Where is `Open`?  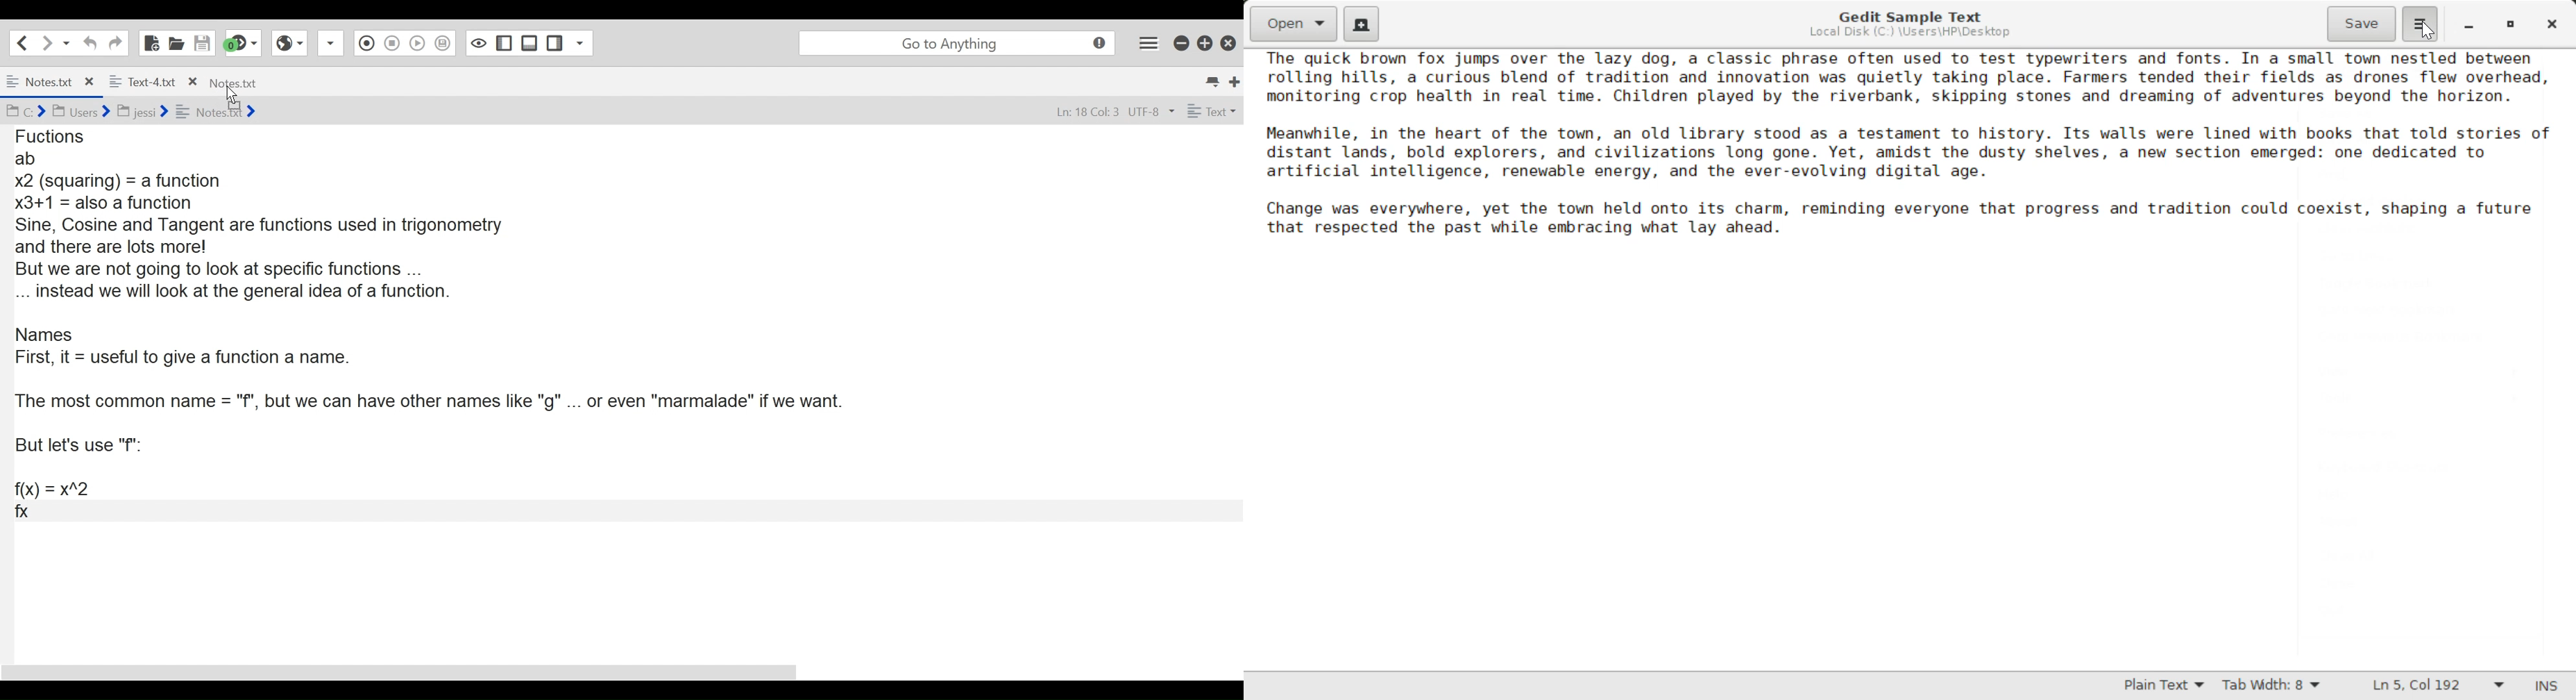 Open is located at coordinates (177, 43).